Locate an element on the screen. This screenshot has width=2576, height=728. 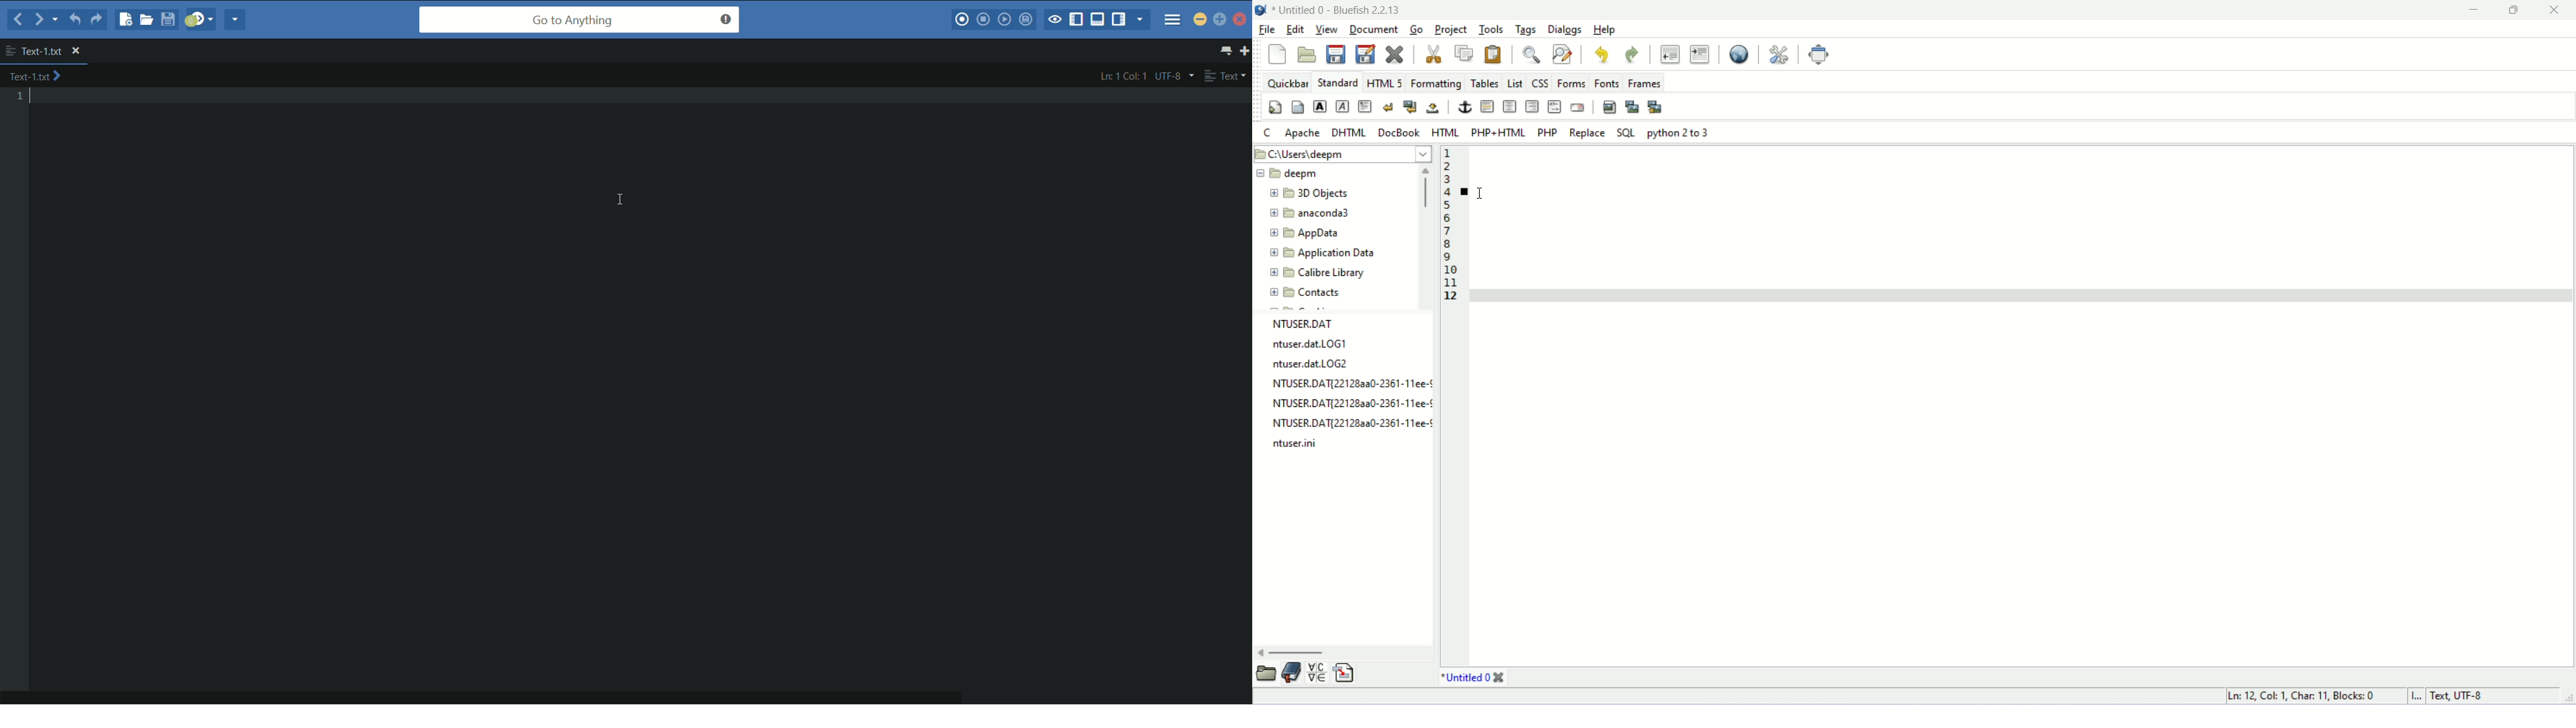
emphasis is located at coordinates (1344, 107).